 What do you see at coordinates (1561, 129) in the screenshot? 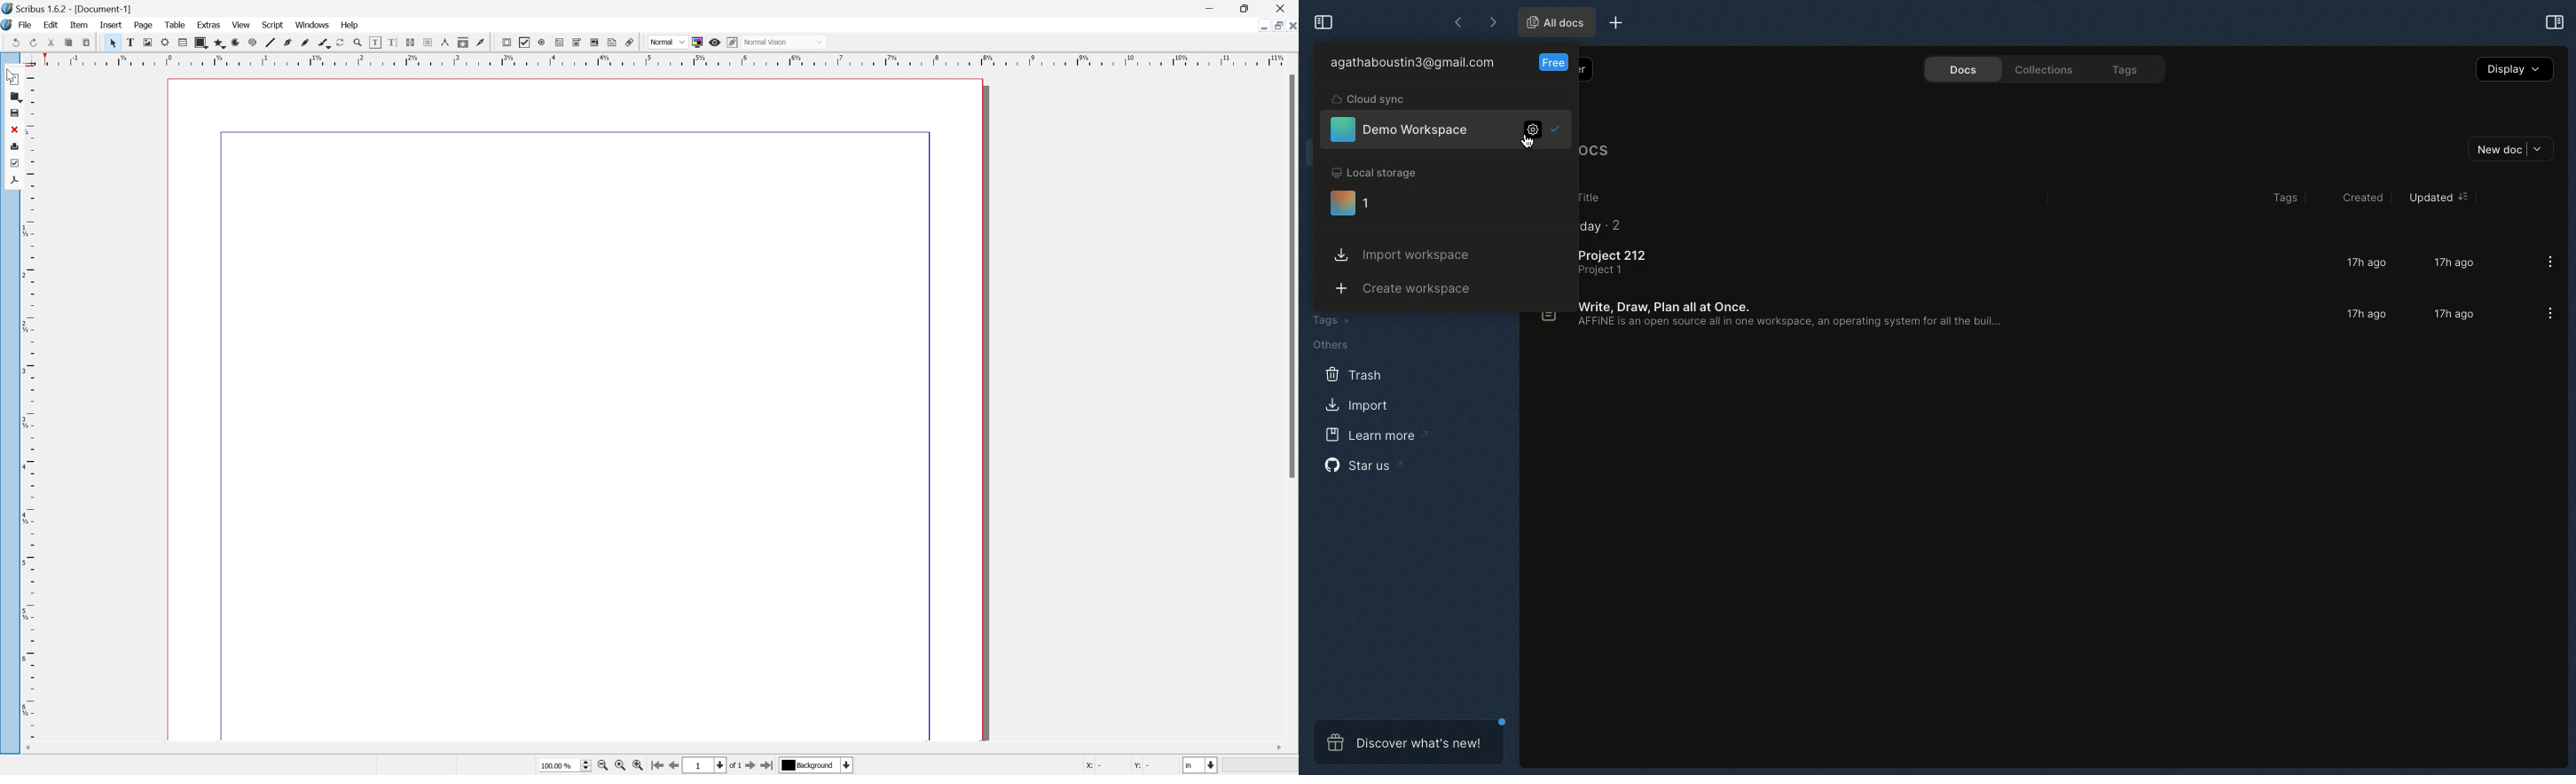
I see `Selection` at bounding box center [1561, 129].